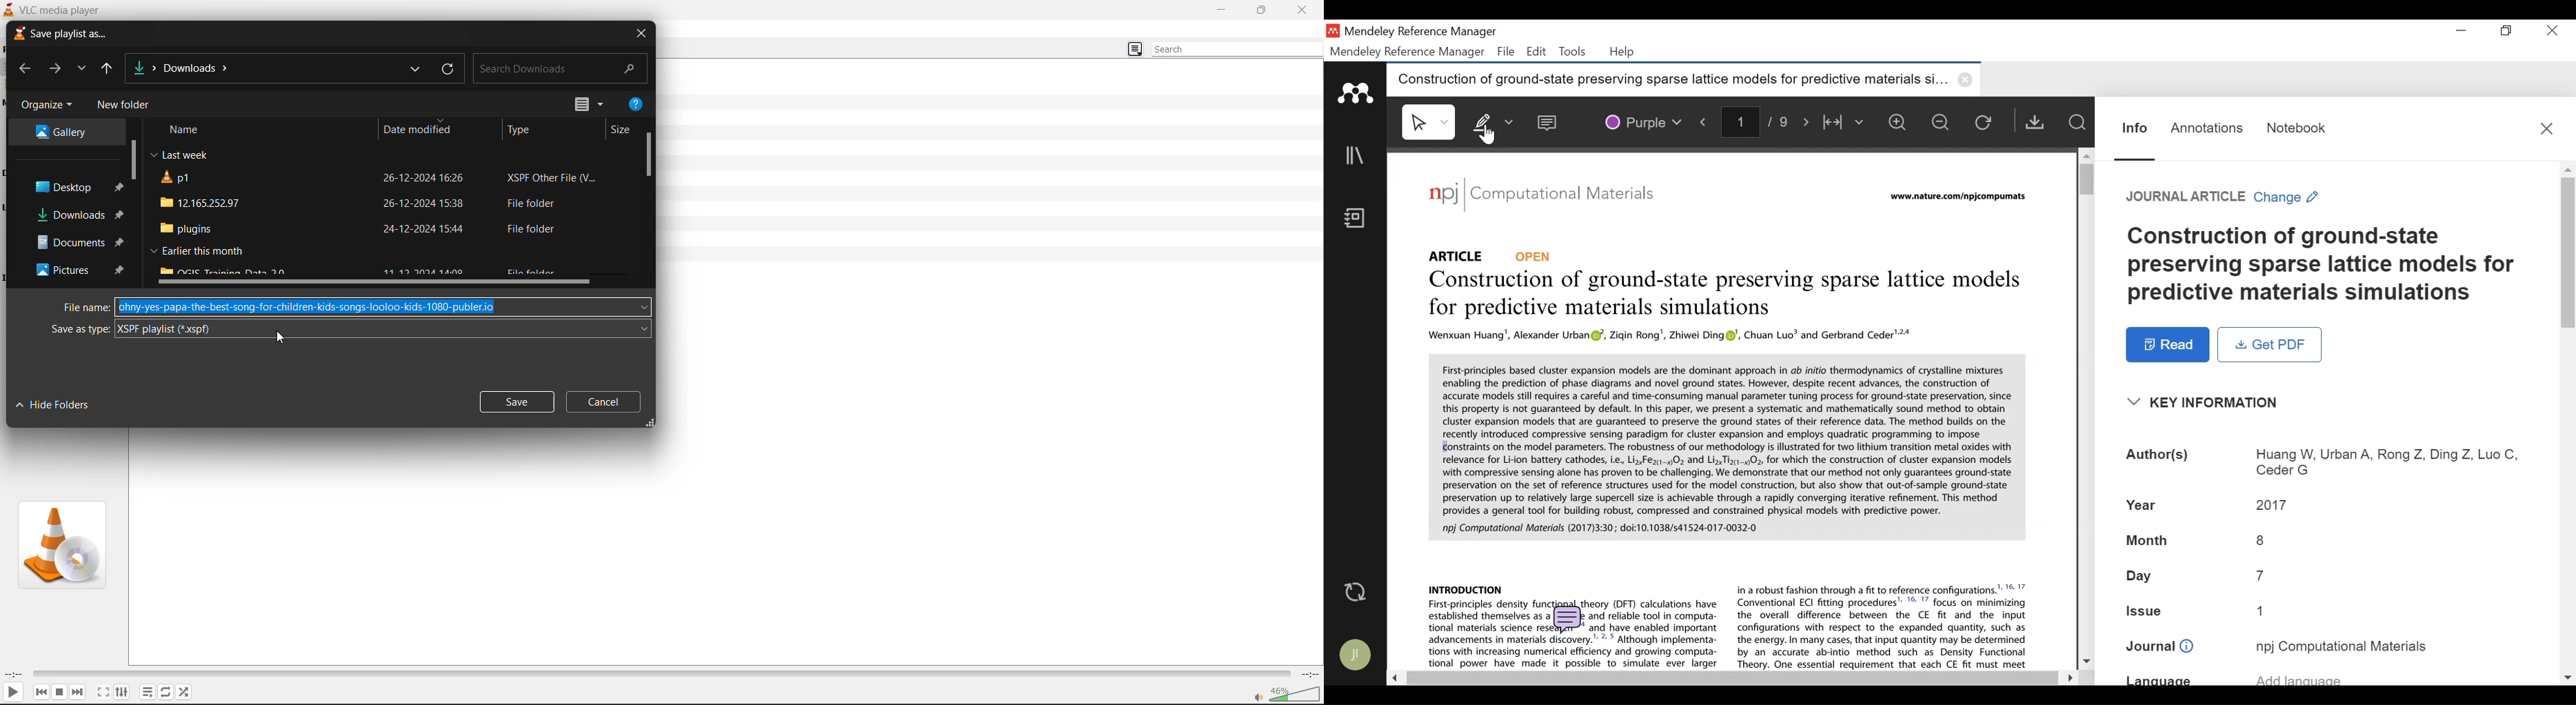  Describe the element at coordinates (85, 69) in the screenshot. I see `recent locations` at that location.